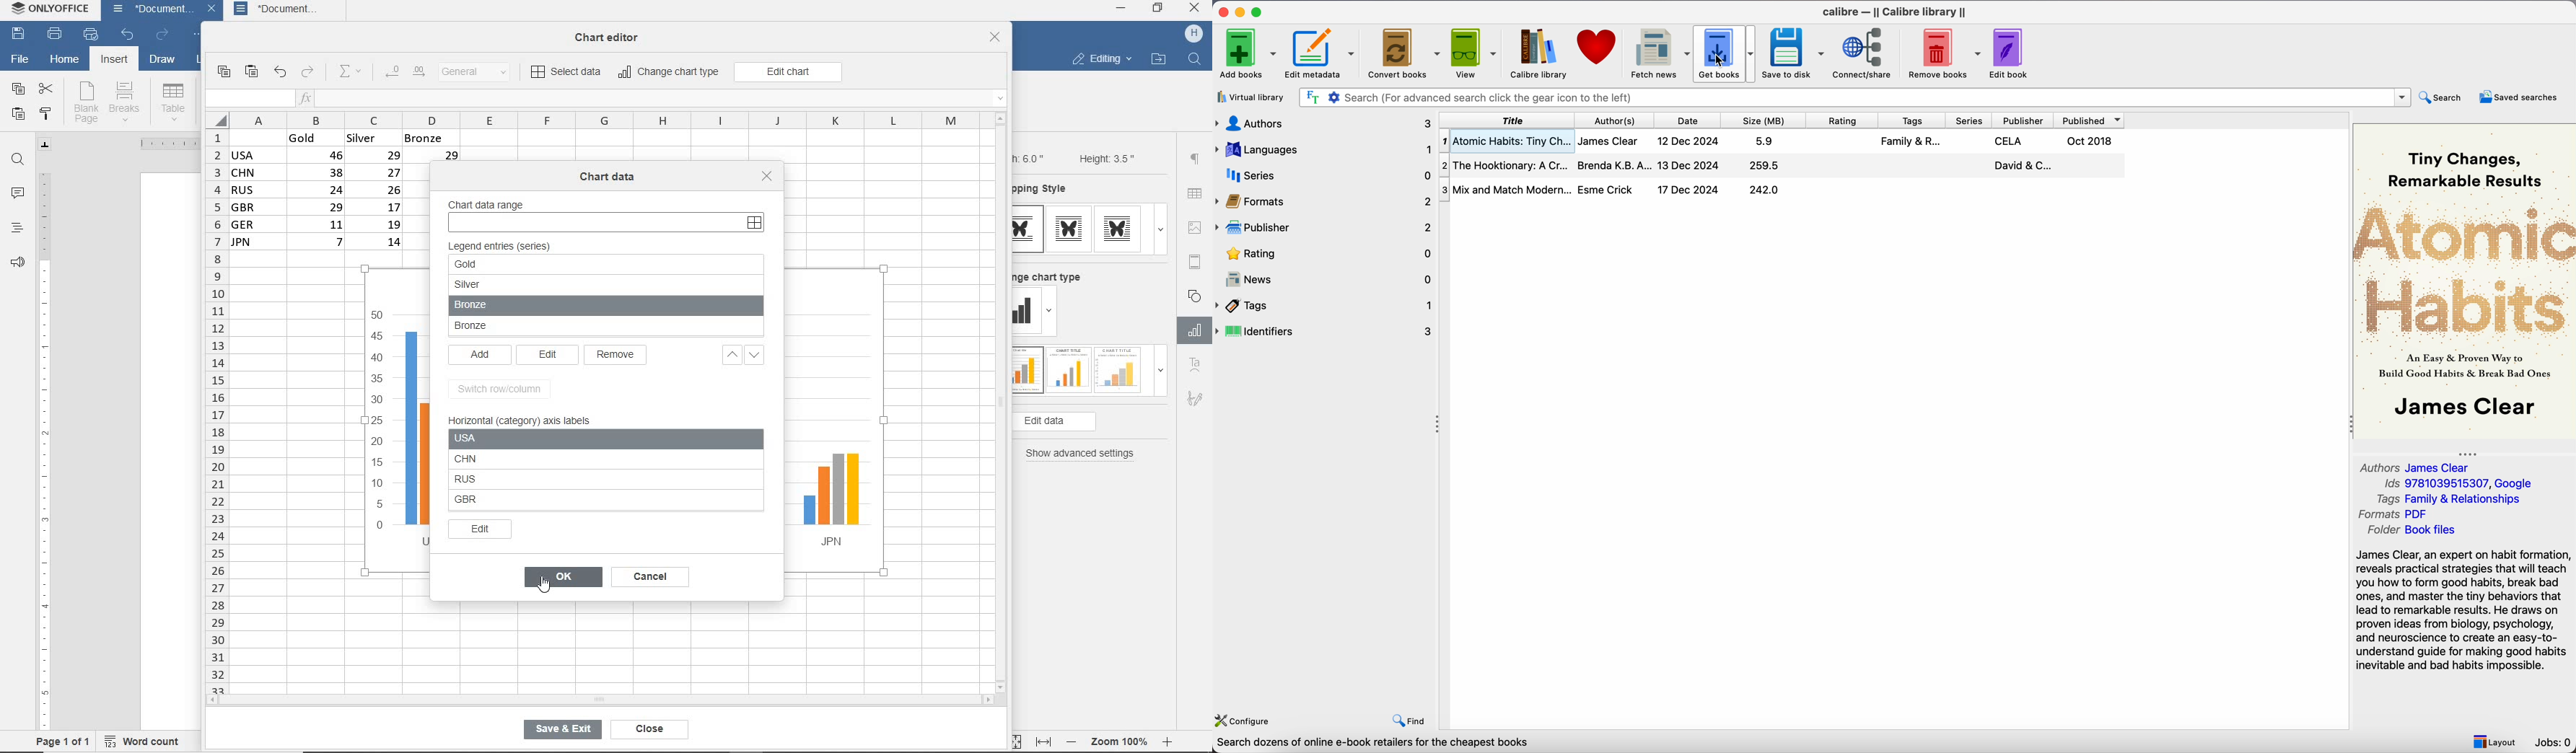  What do you see at coordinates (563, 578) in the screenshot?
I see `ok` at bounding box center [563, 578].